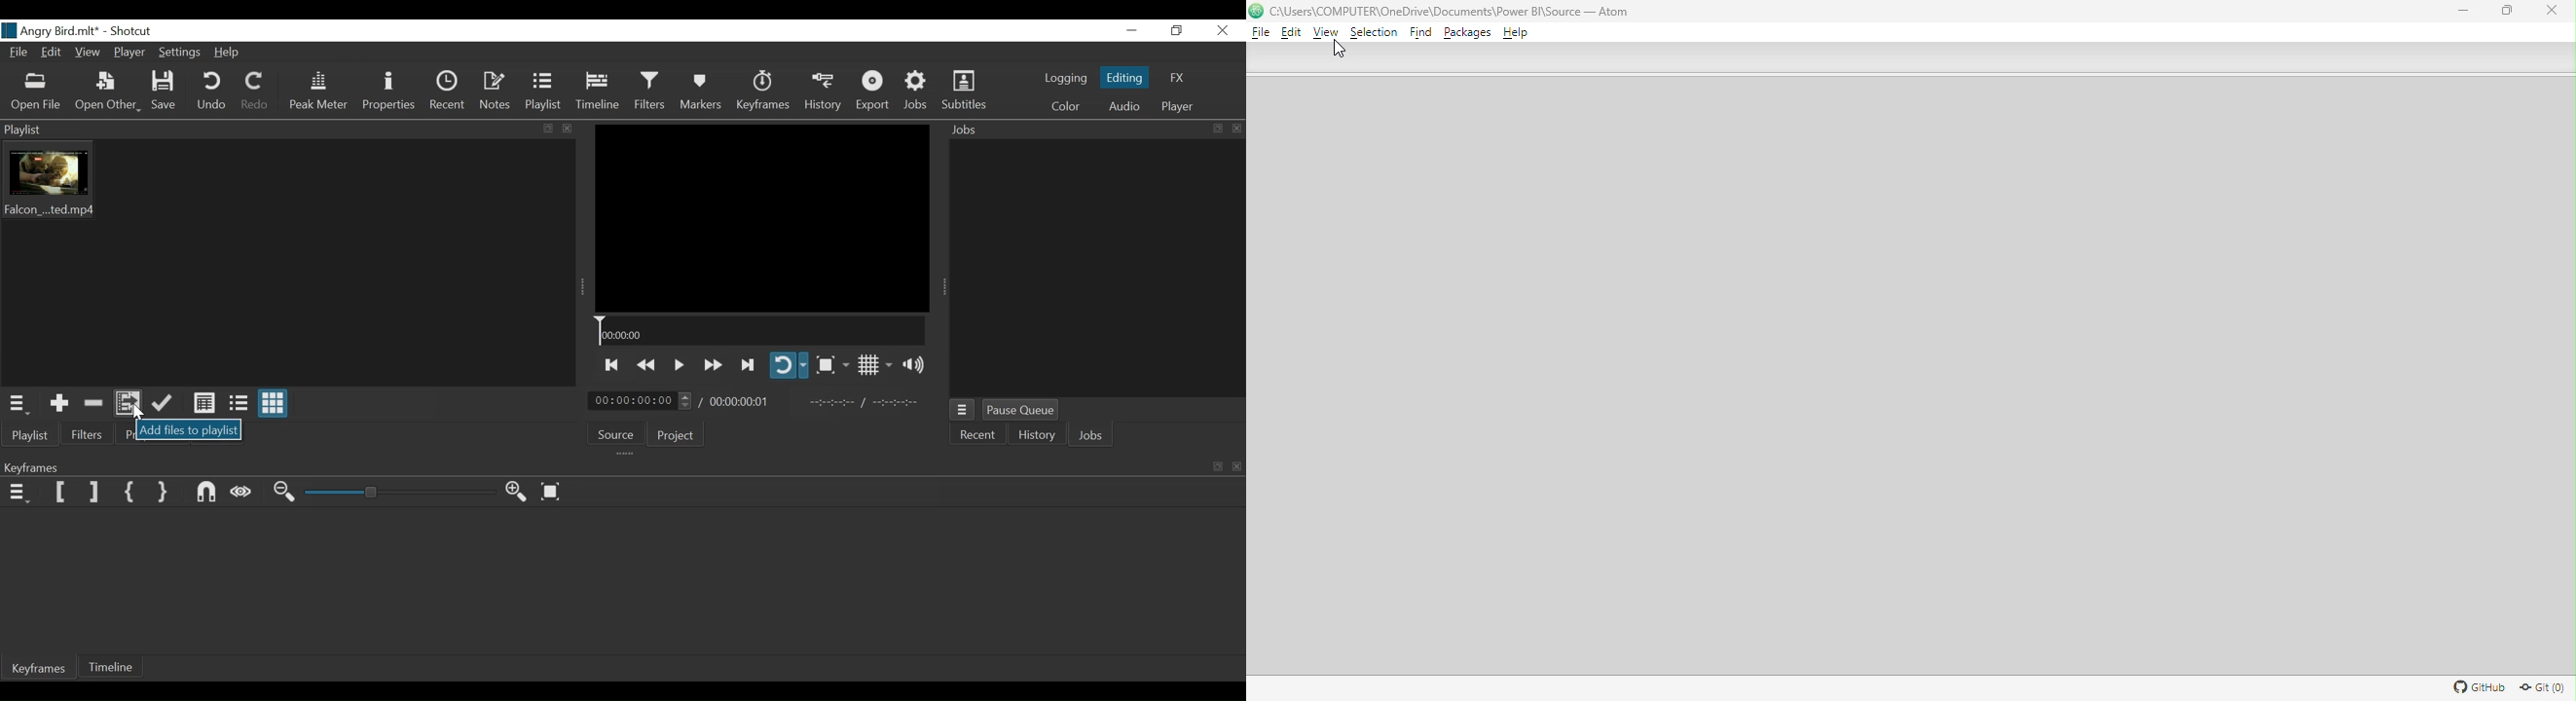 Image resolution: width=2576 pixels, height=728 pixels. What do you see at coordinates (130, 491) in the screenshot?
I see `Set First Simple keyframe` at bounding box center [130, 491].